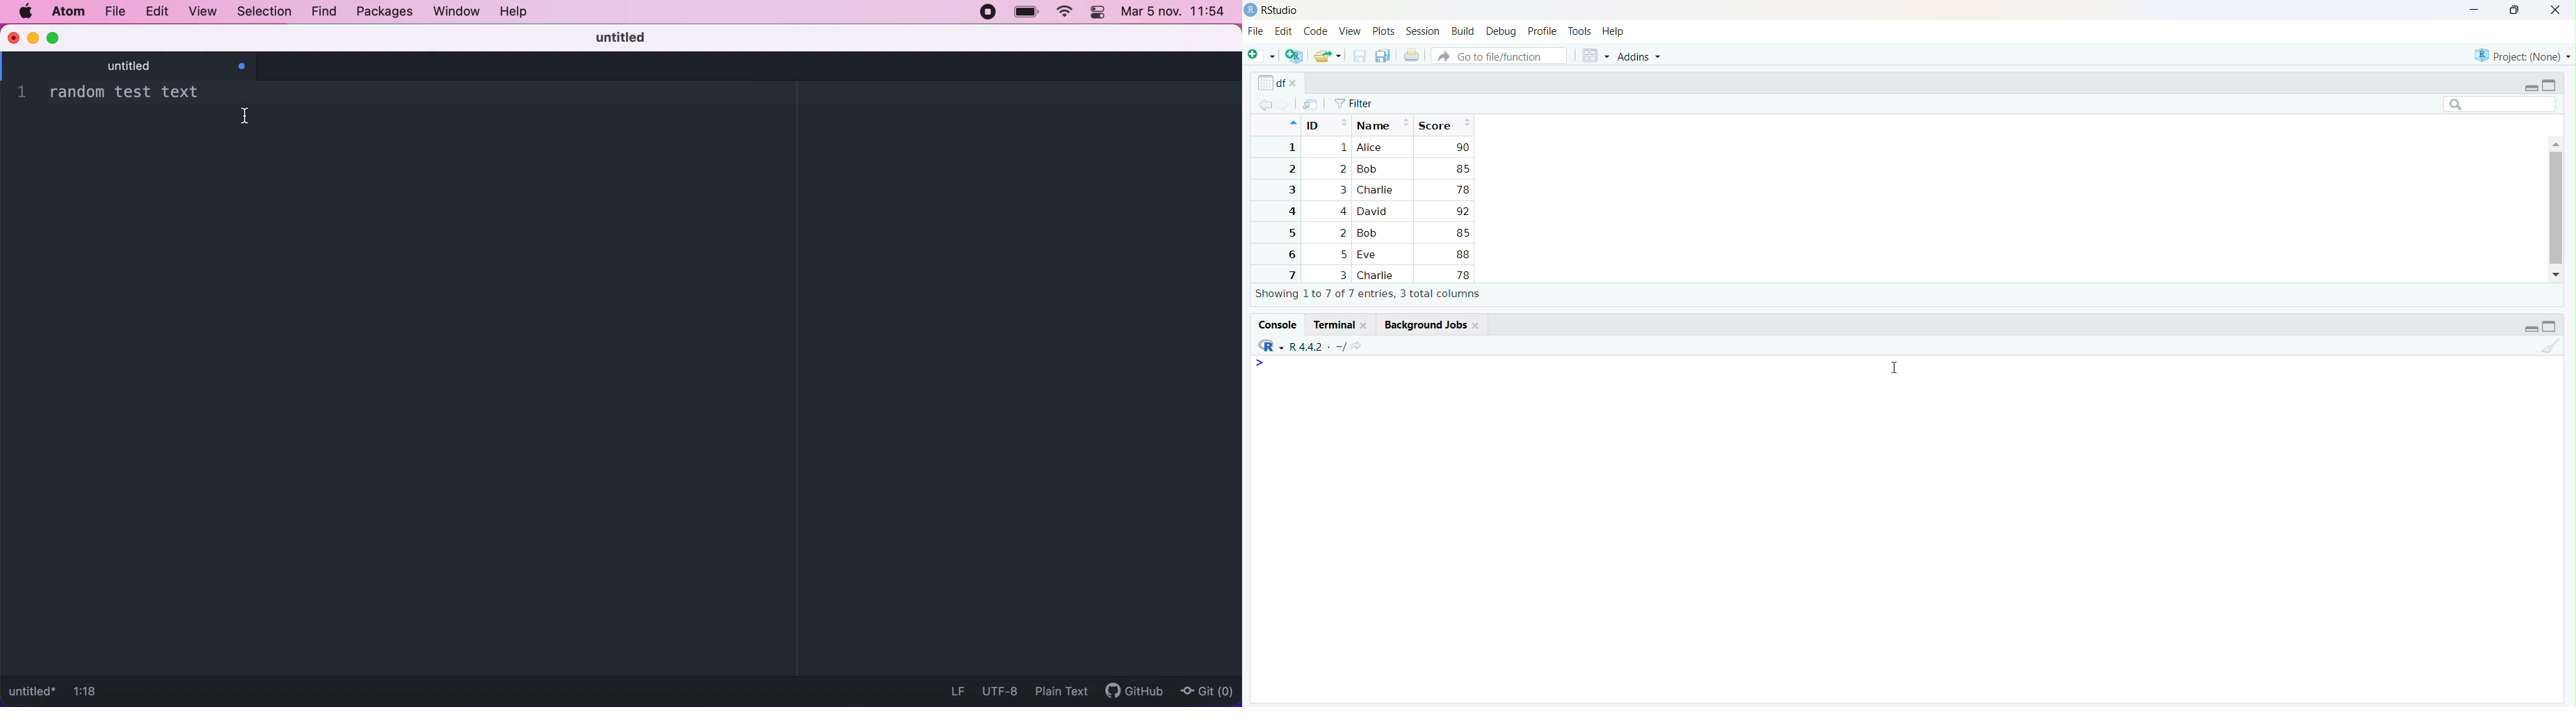  I want to click on mac logo, so click(25, 12).